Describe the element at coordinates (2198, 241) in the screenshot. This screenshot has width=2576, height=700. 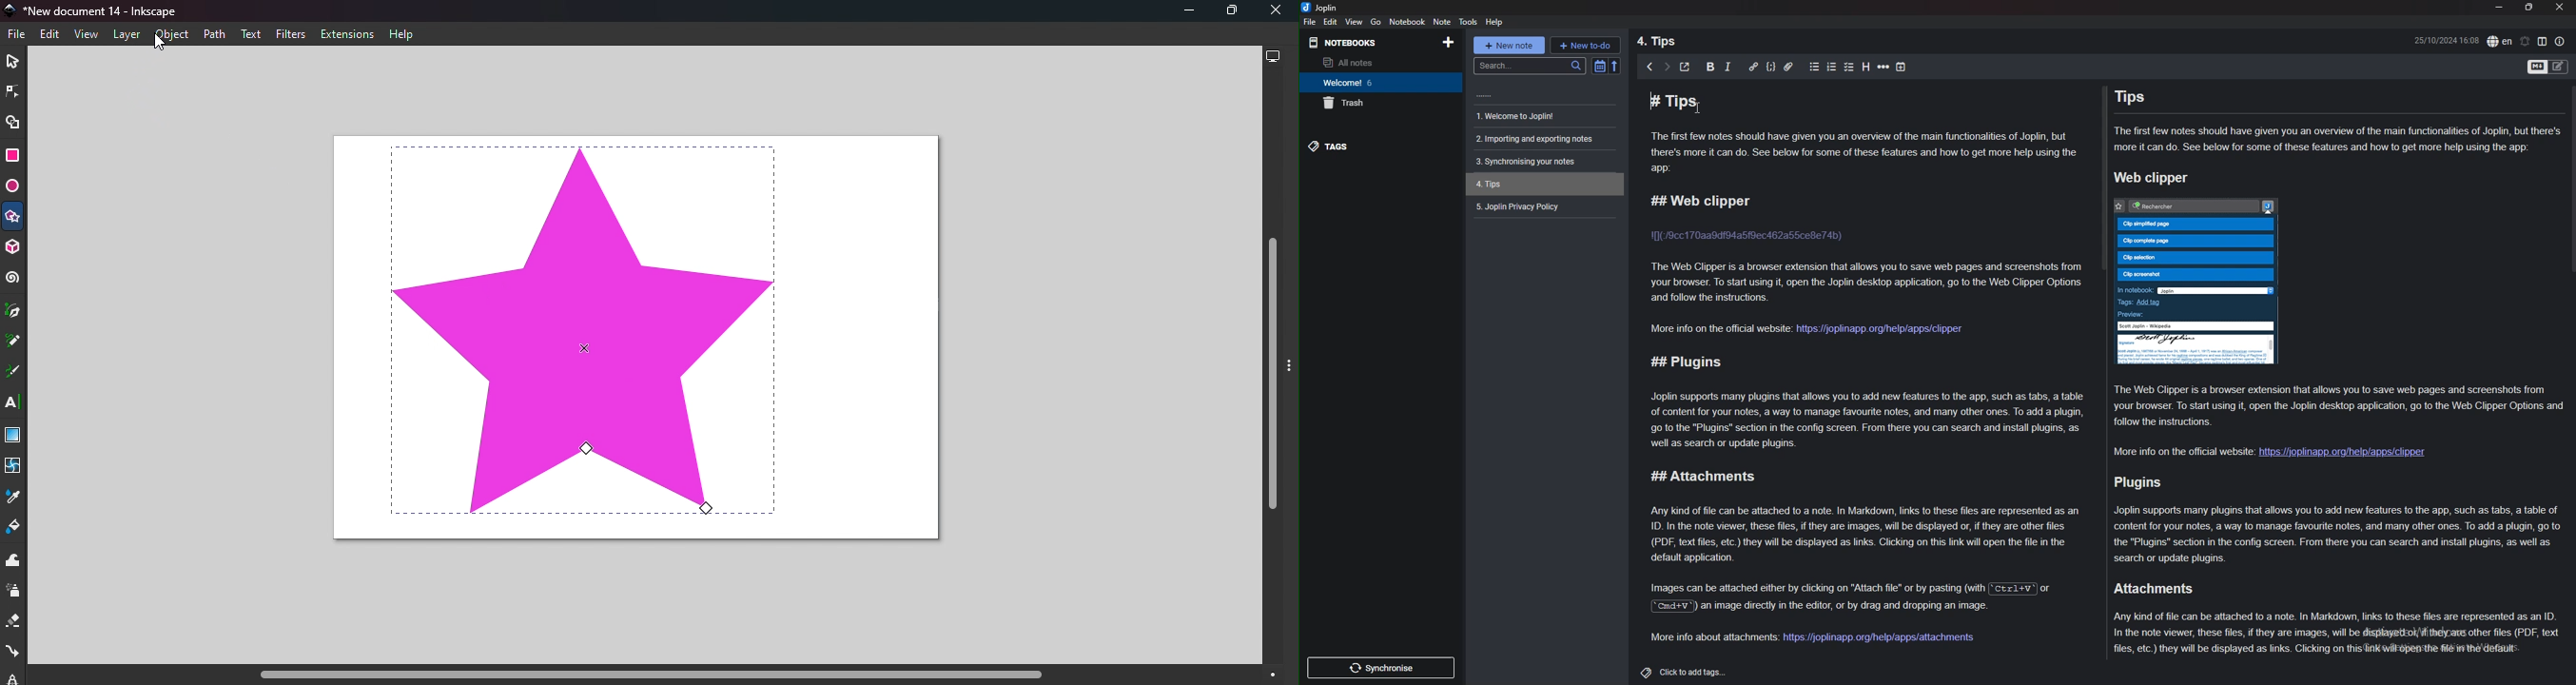
I see `Clip complete page` at that location.